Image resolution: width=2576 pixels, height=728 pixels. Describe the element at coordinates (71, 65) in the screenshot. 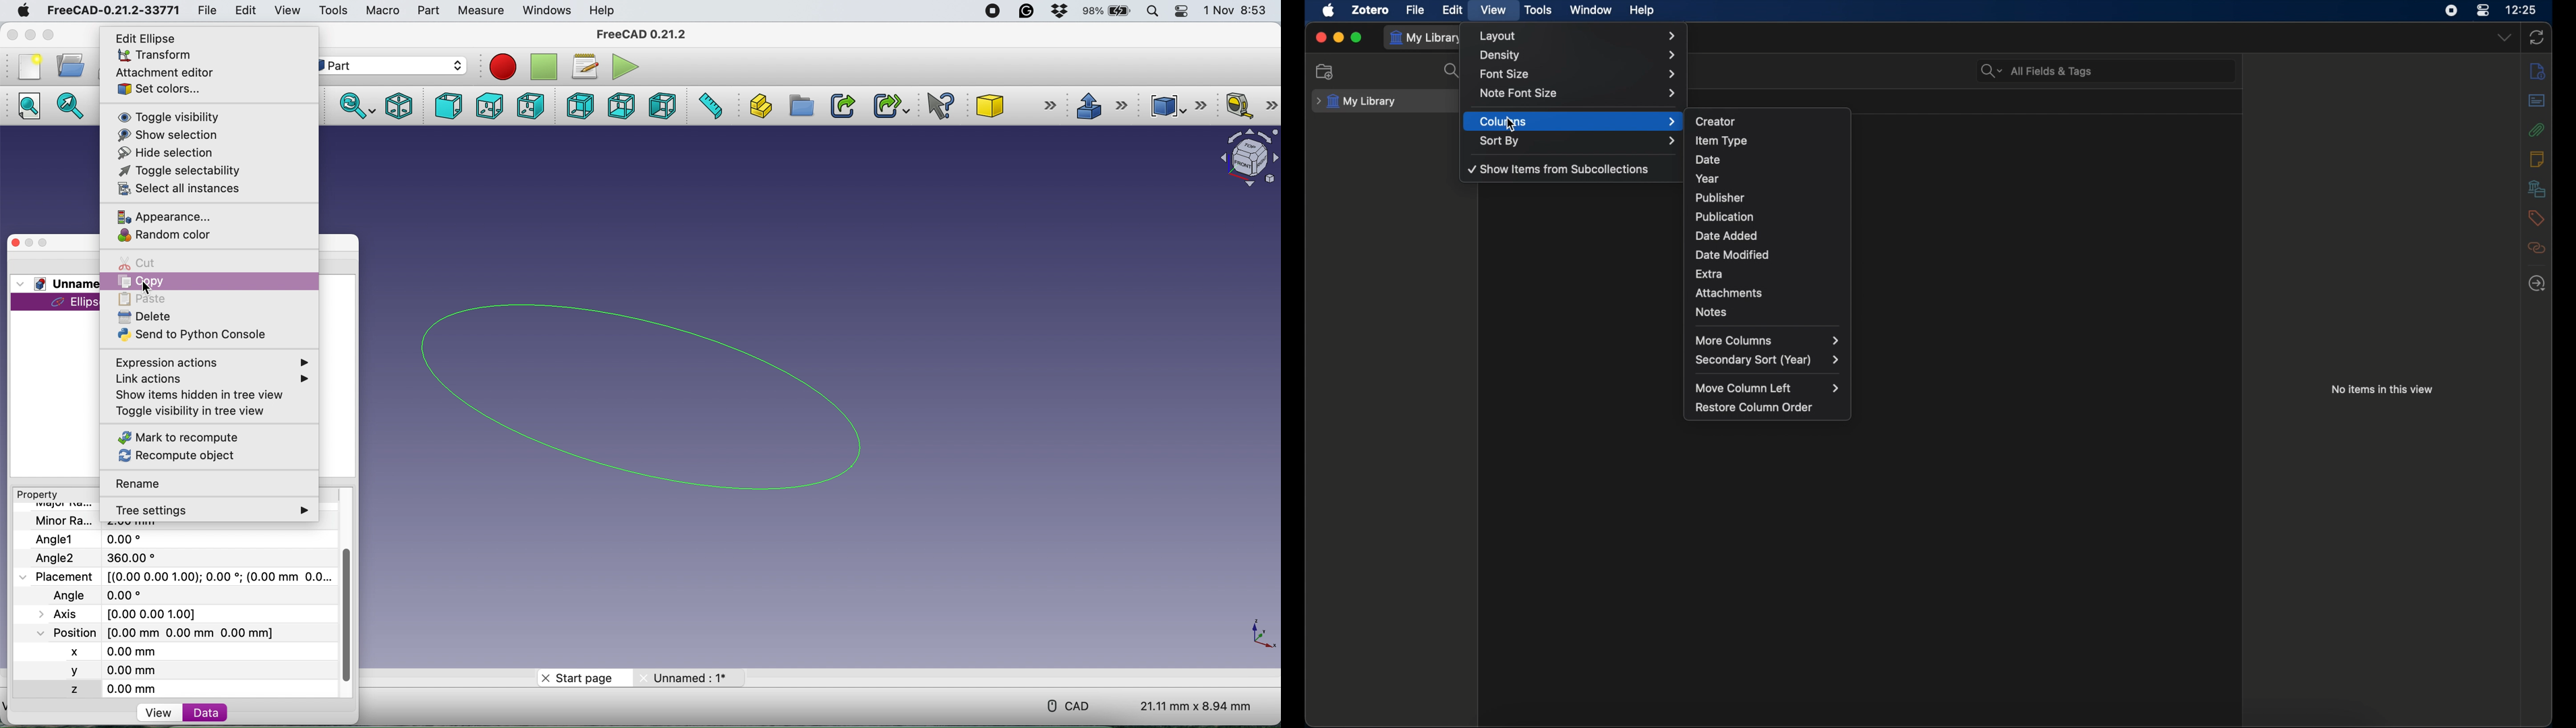

I see `open` at that location.